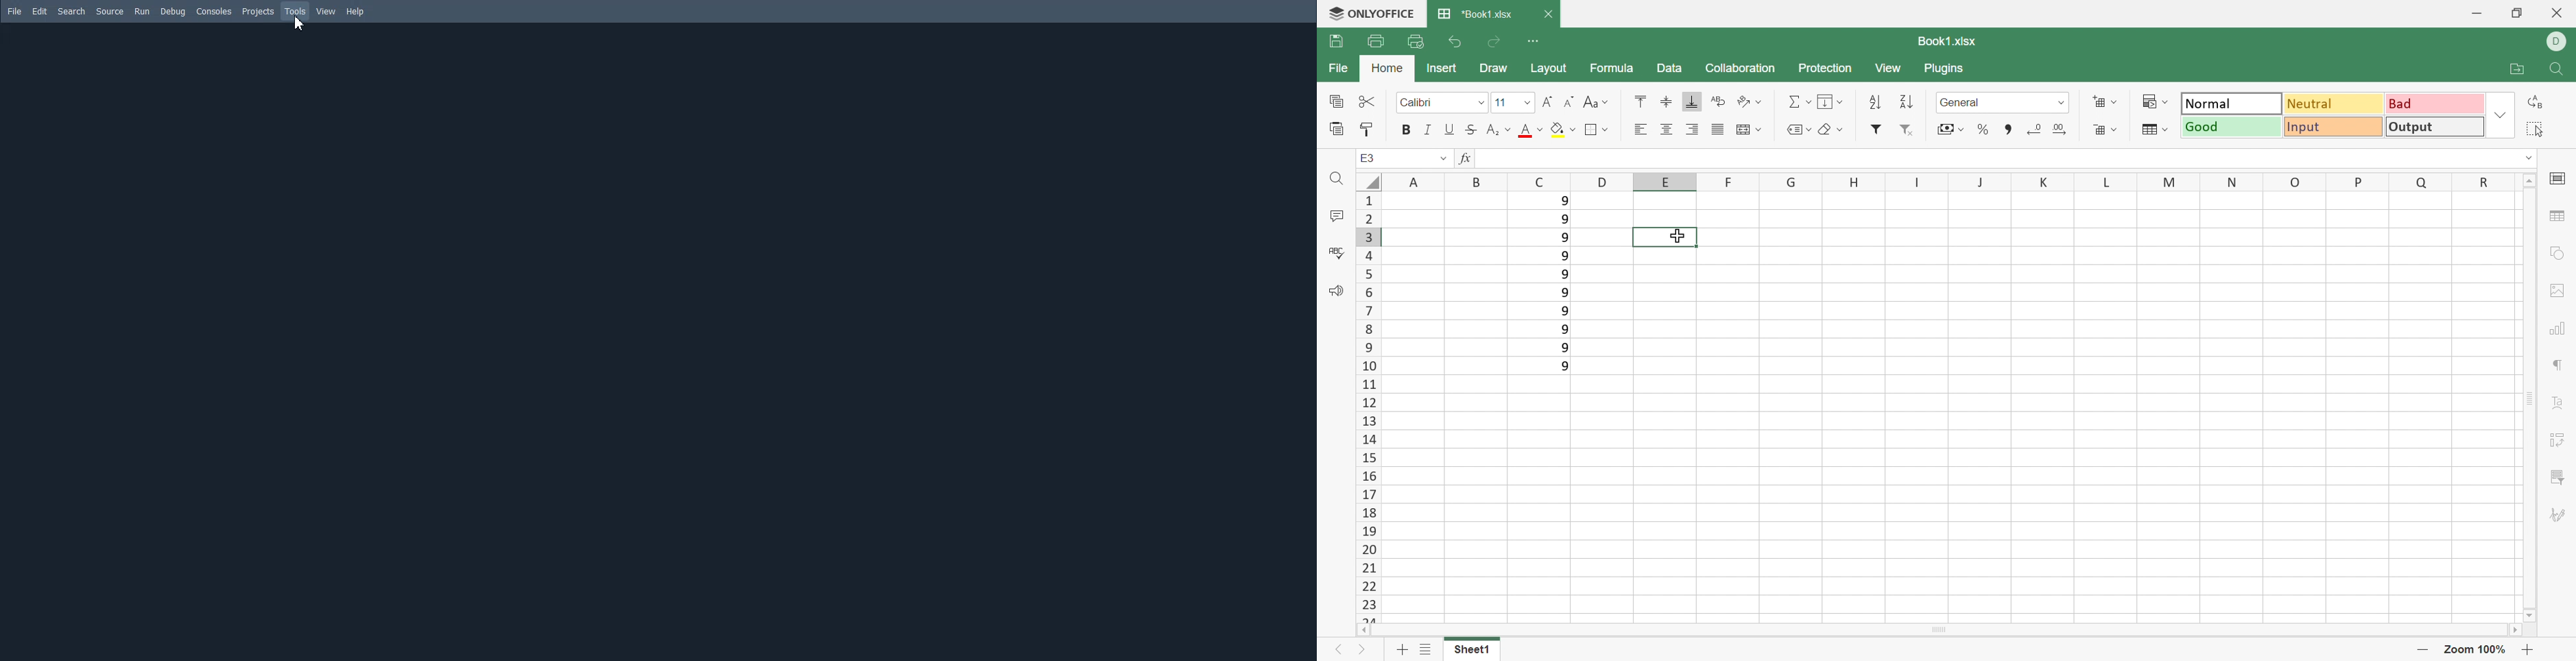  Describe the element at coordinates (1669, 66) in the screenshot. I see `Data` at that location.